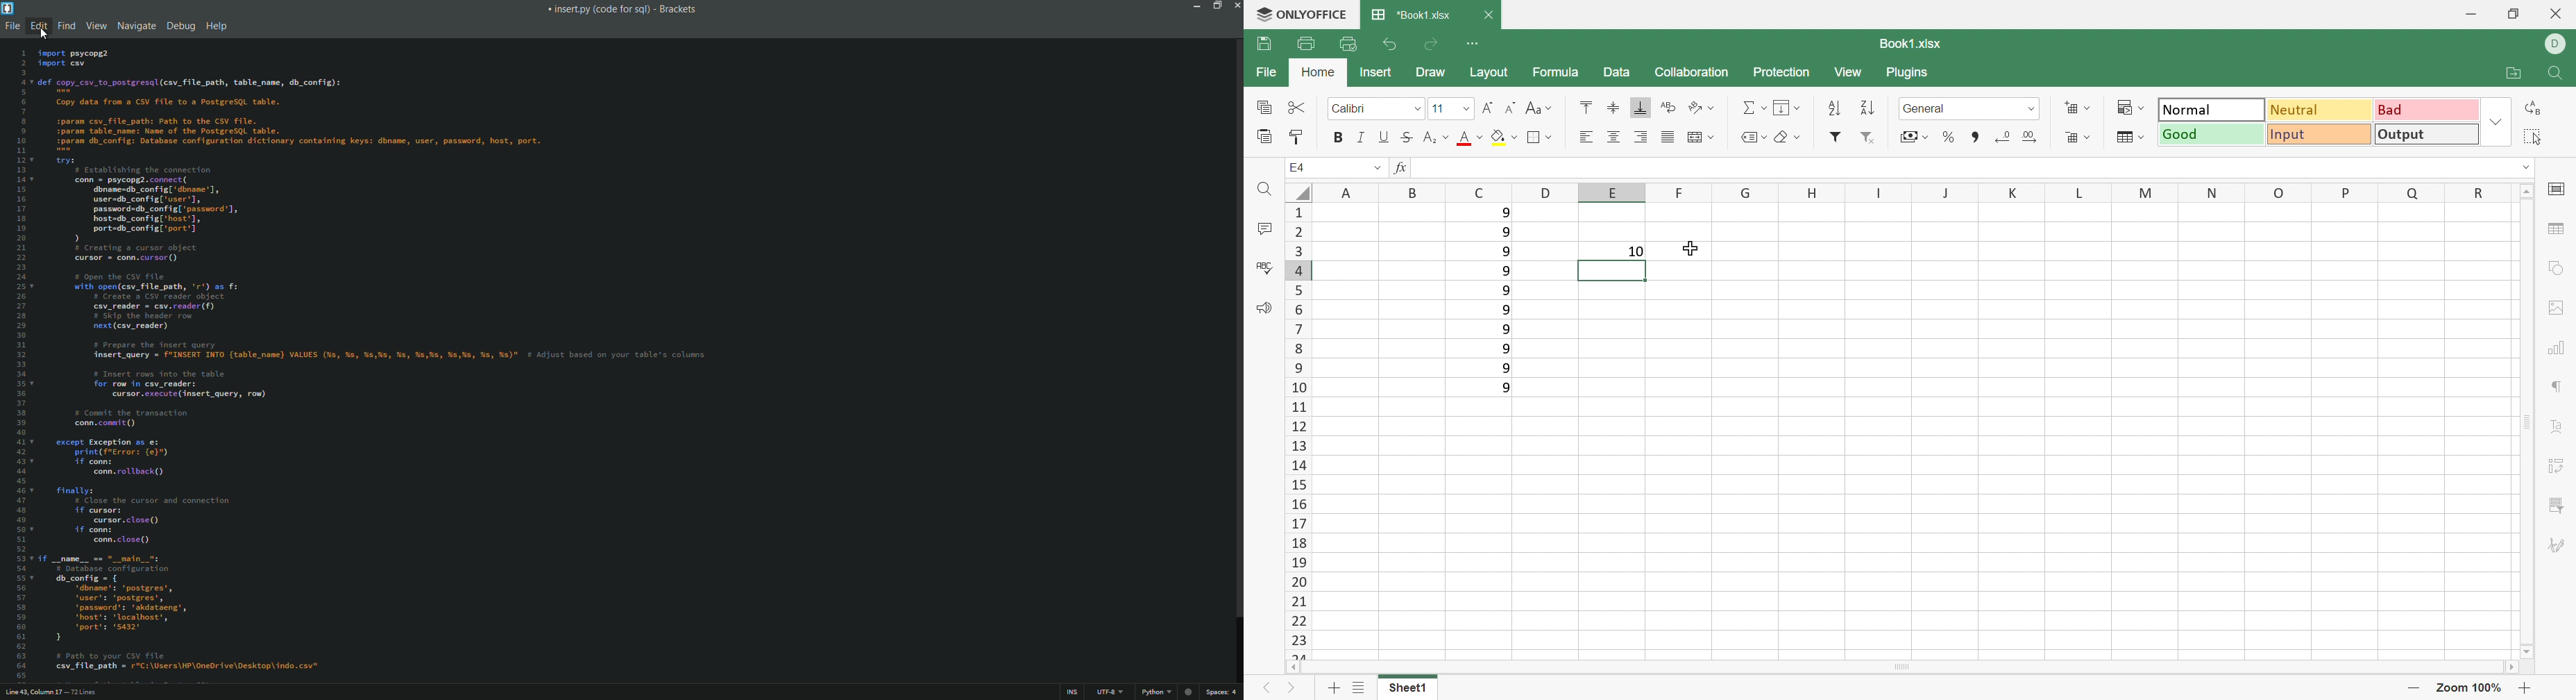 This screenshot has height=700, width=2576. Describe the element at coordinates (1668, 136) in the screenshot. I see `Justified` at that location.